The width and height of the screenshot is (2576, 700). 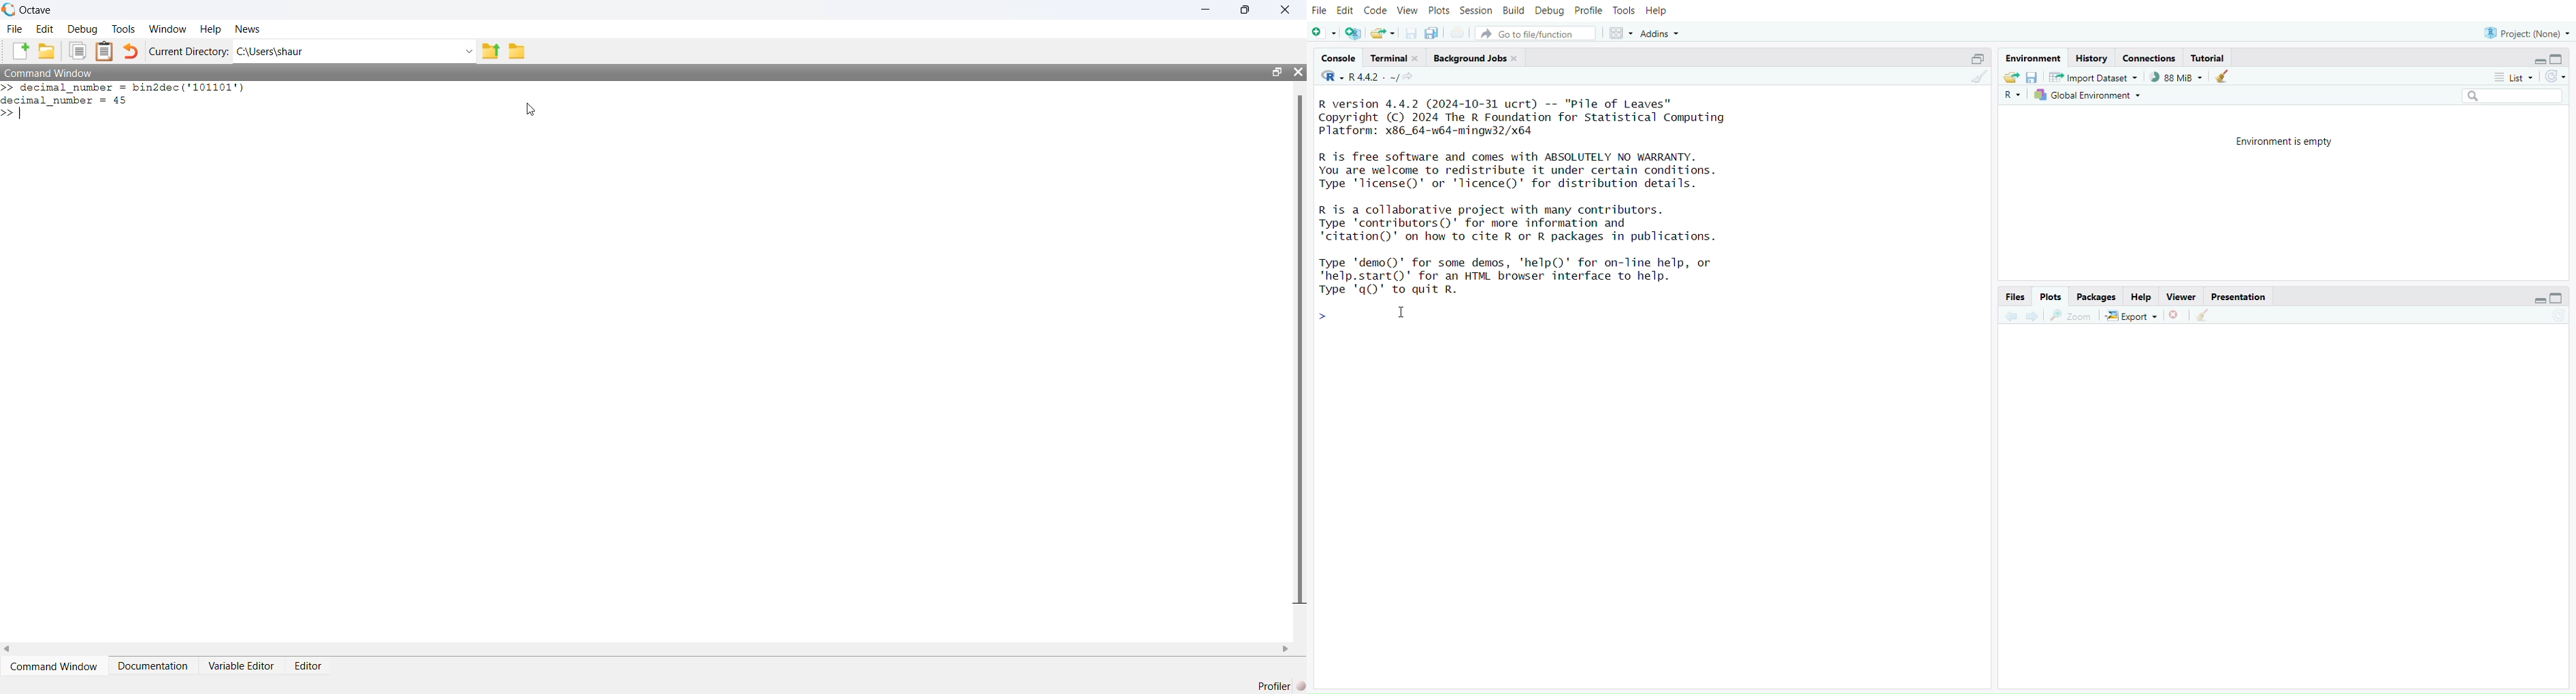 What do you see at coordinates (2561, 297) in the screenshot?
I see `collapse` at bounding box center [2561, 297].